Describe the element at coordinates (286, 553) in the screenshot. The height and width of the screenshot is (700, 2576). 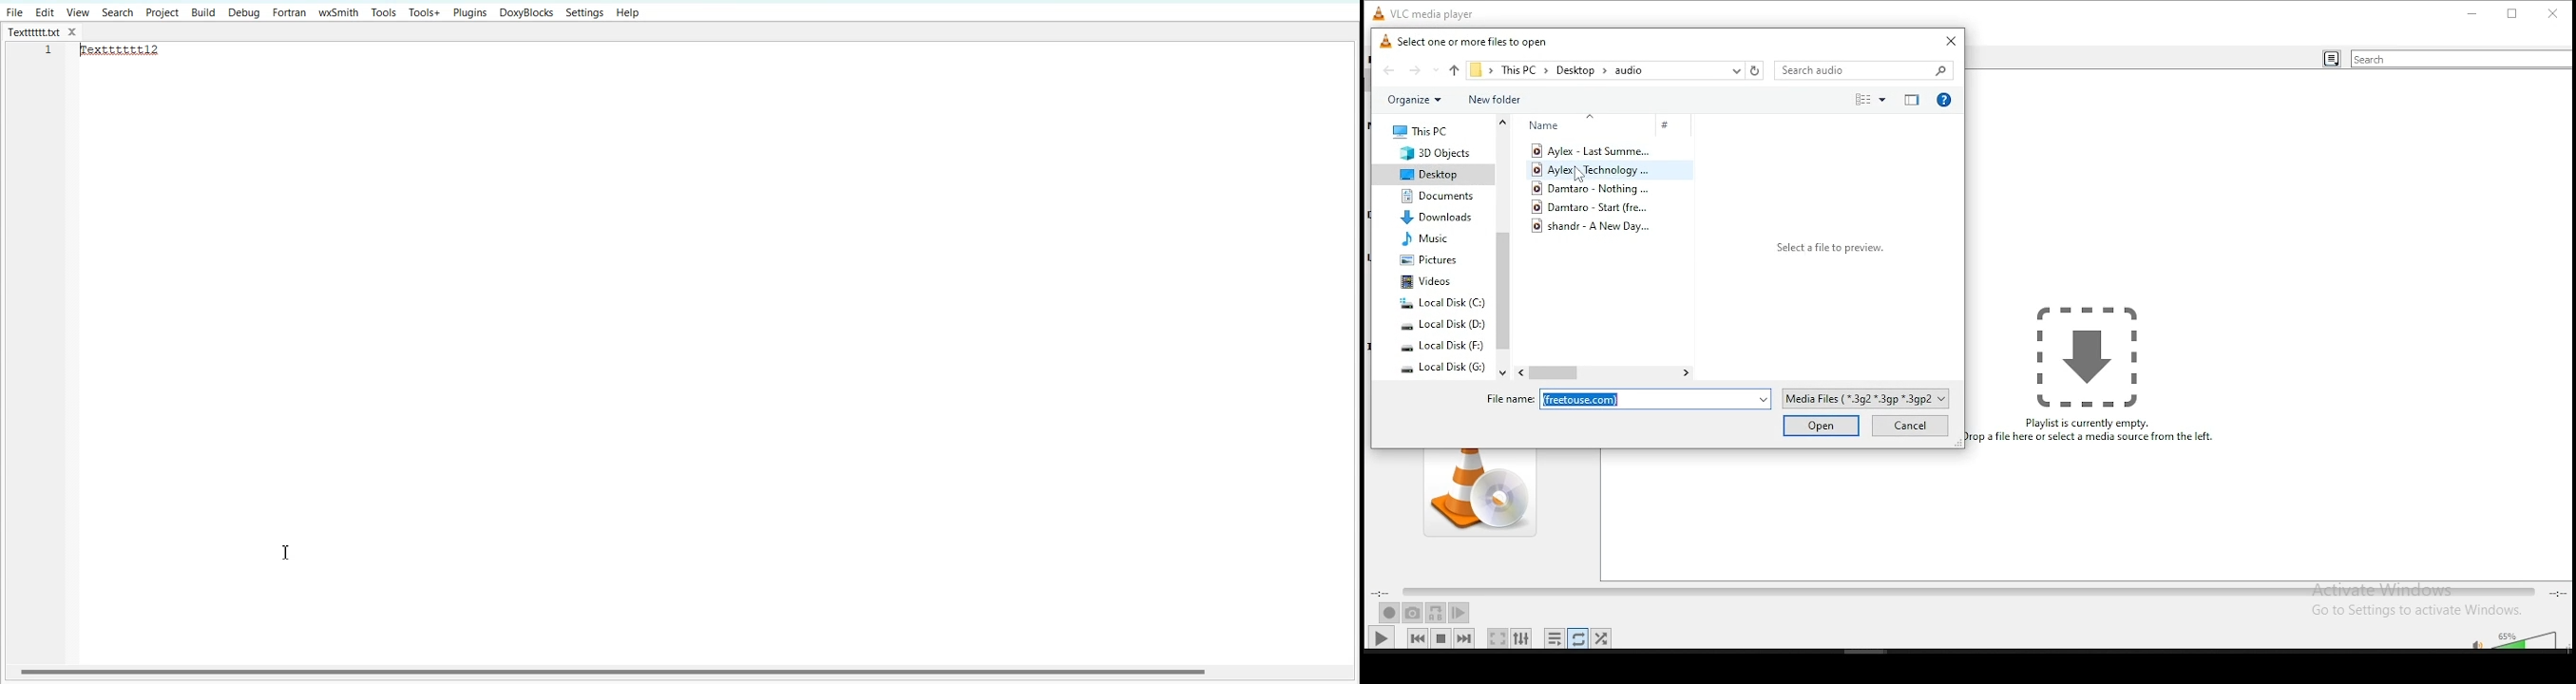
I see `Text cursor` at that location.